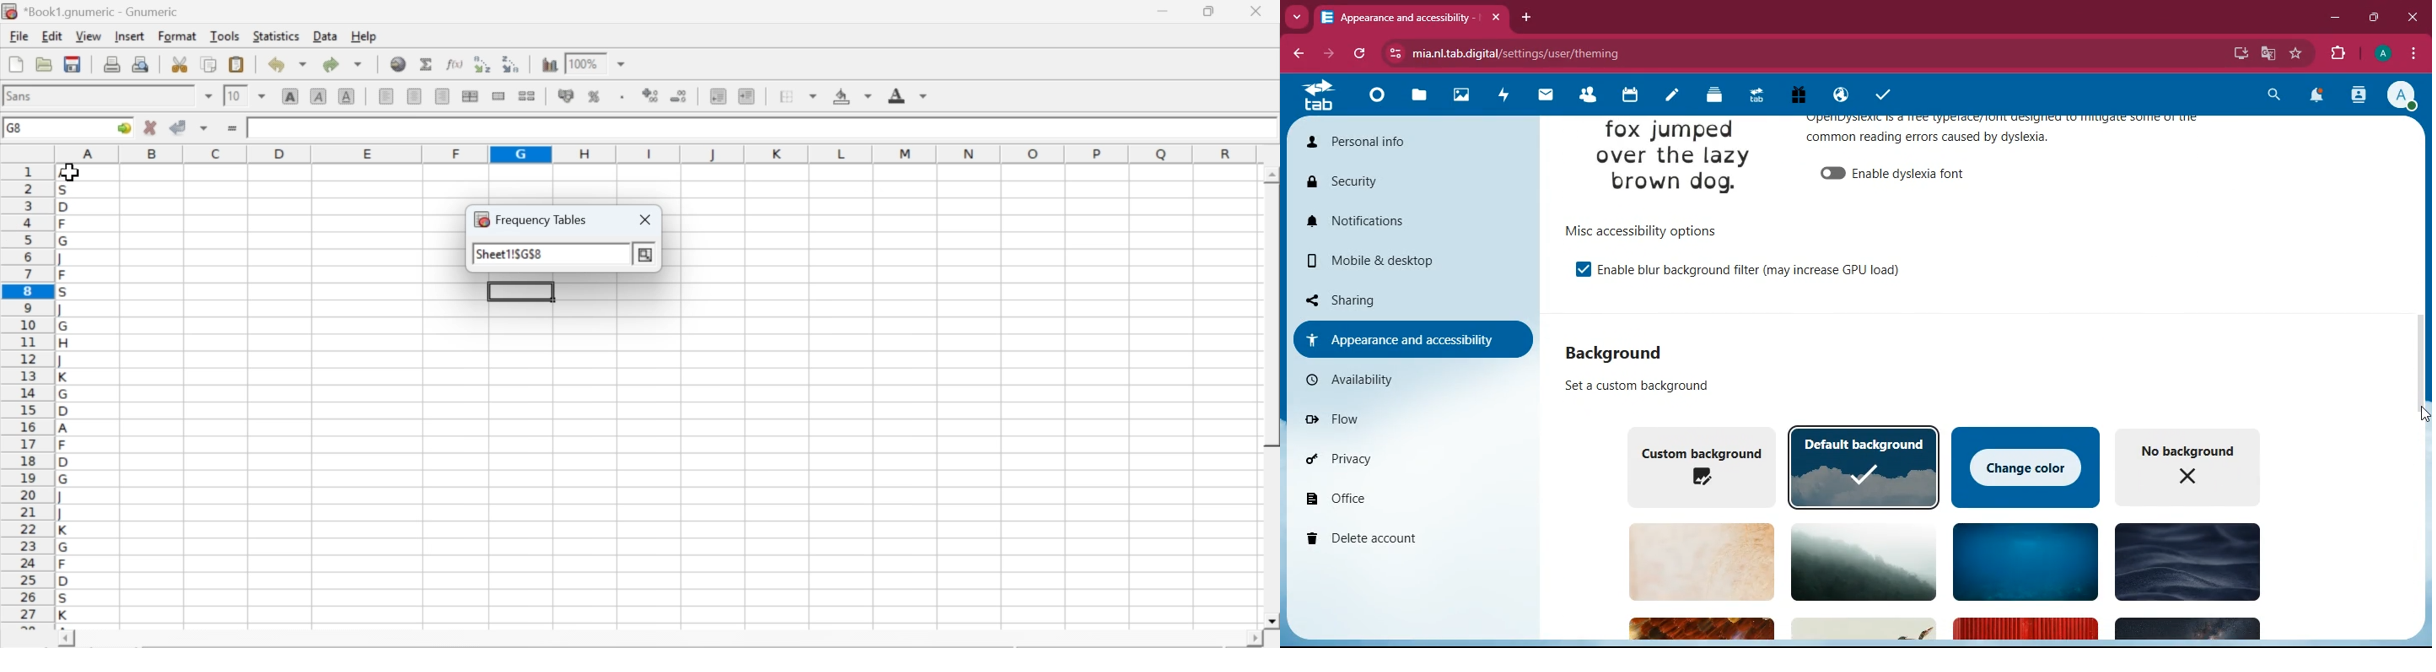  Describe the element at coordinates (1405, 460) in the screenshot. I see `privacy` at that location.